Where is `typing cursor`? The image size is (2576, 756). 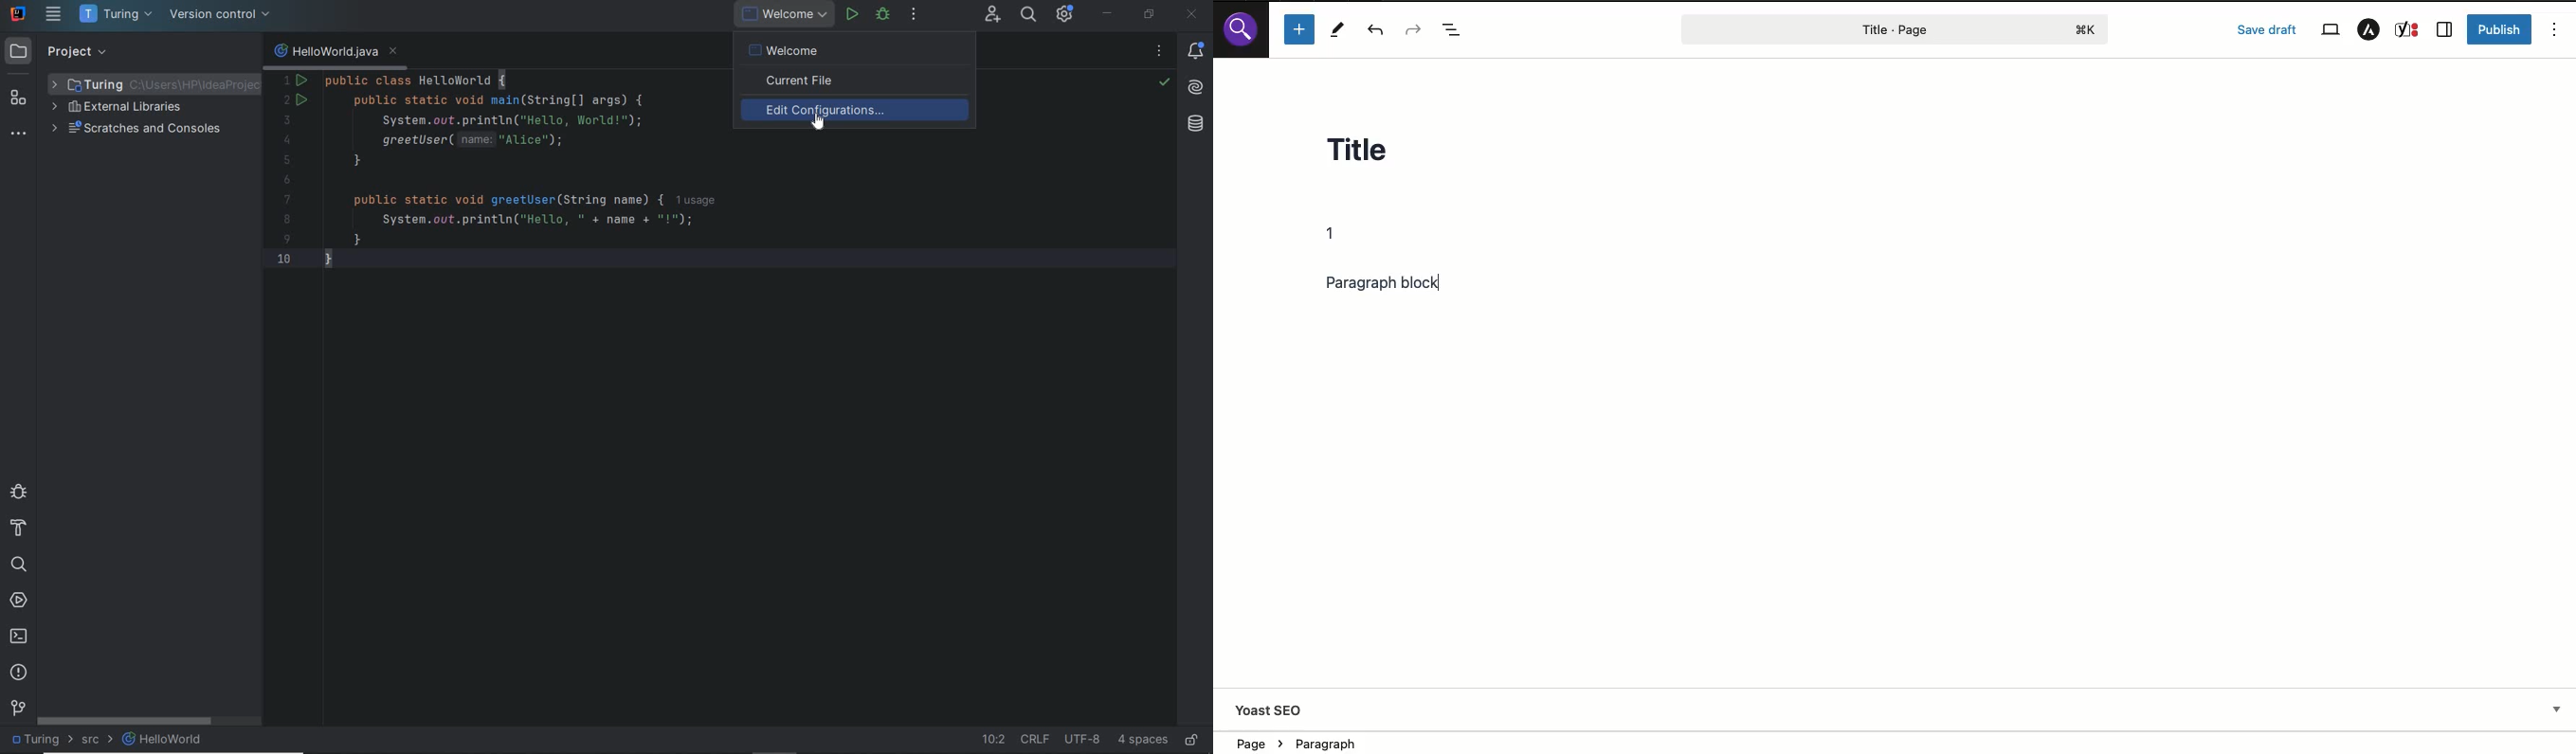 typing cursor is located at coordinates (1440, 283).